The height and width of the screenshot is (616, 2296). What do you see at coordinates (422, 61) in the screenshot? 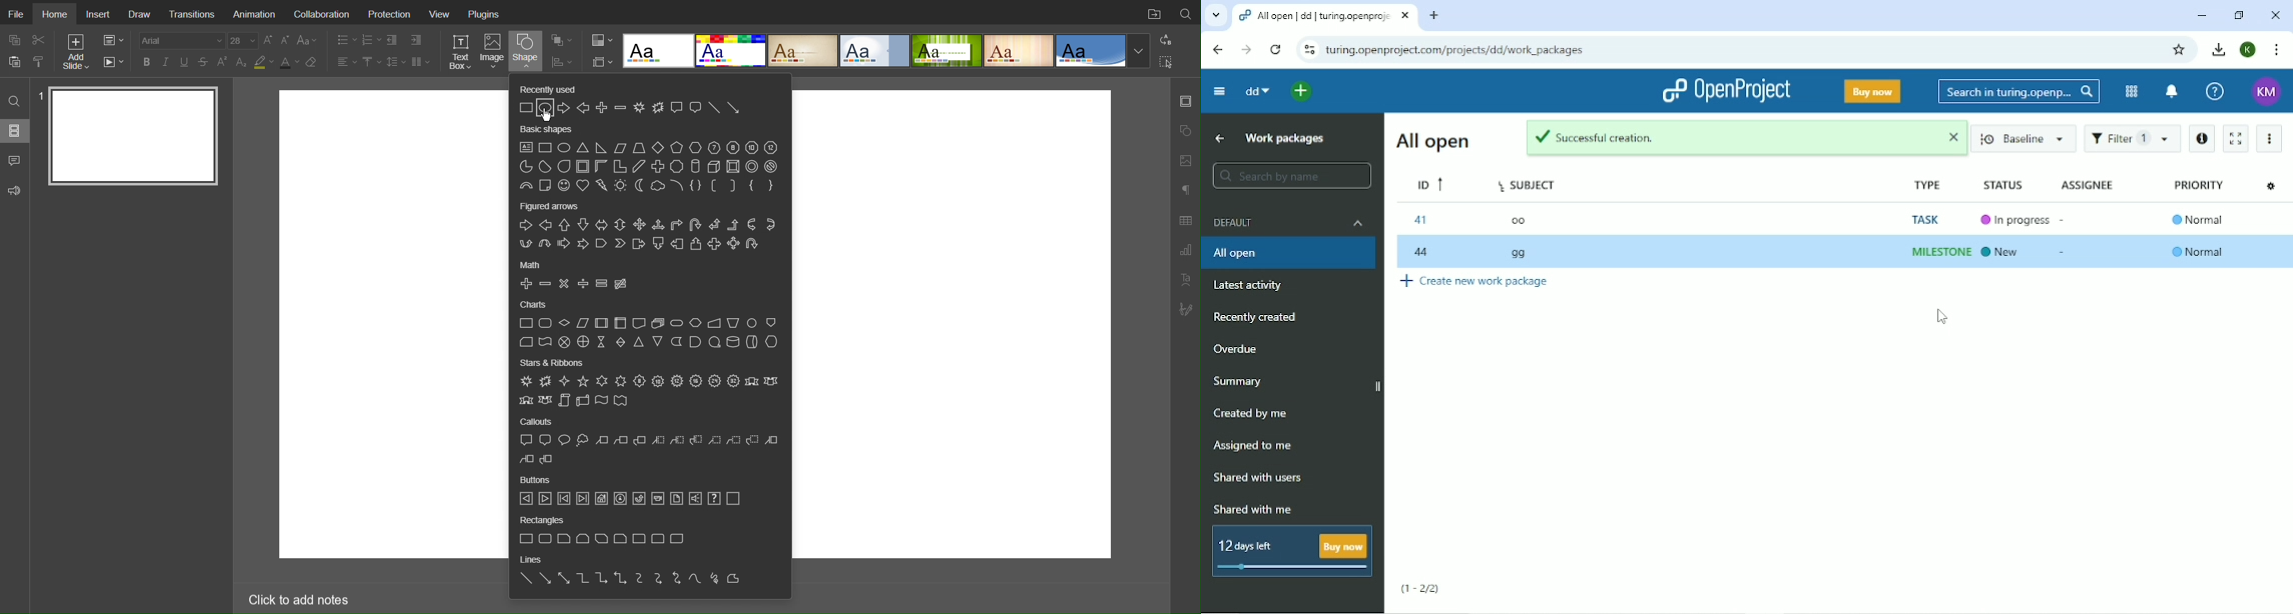
I see `Columns` at bounding box center [422, 61].